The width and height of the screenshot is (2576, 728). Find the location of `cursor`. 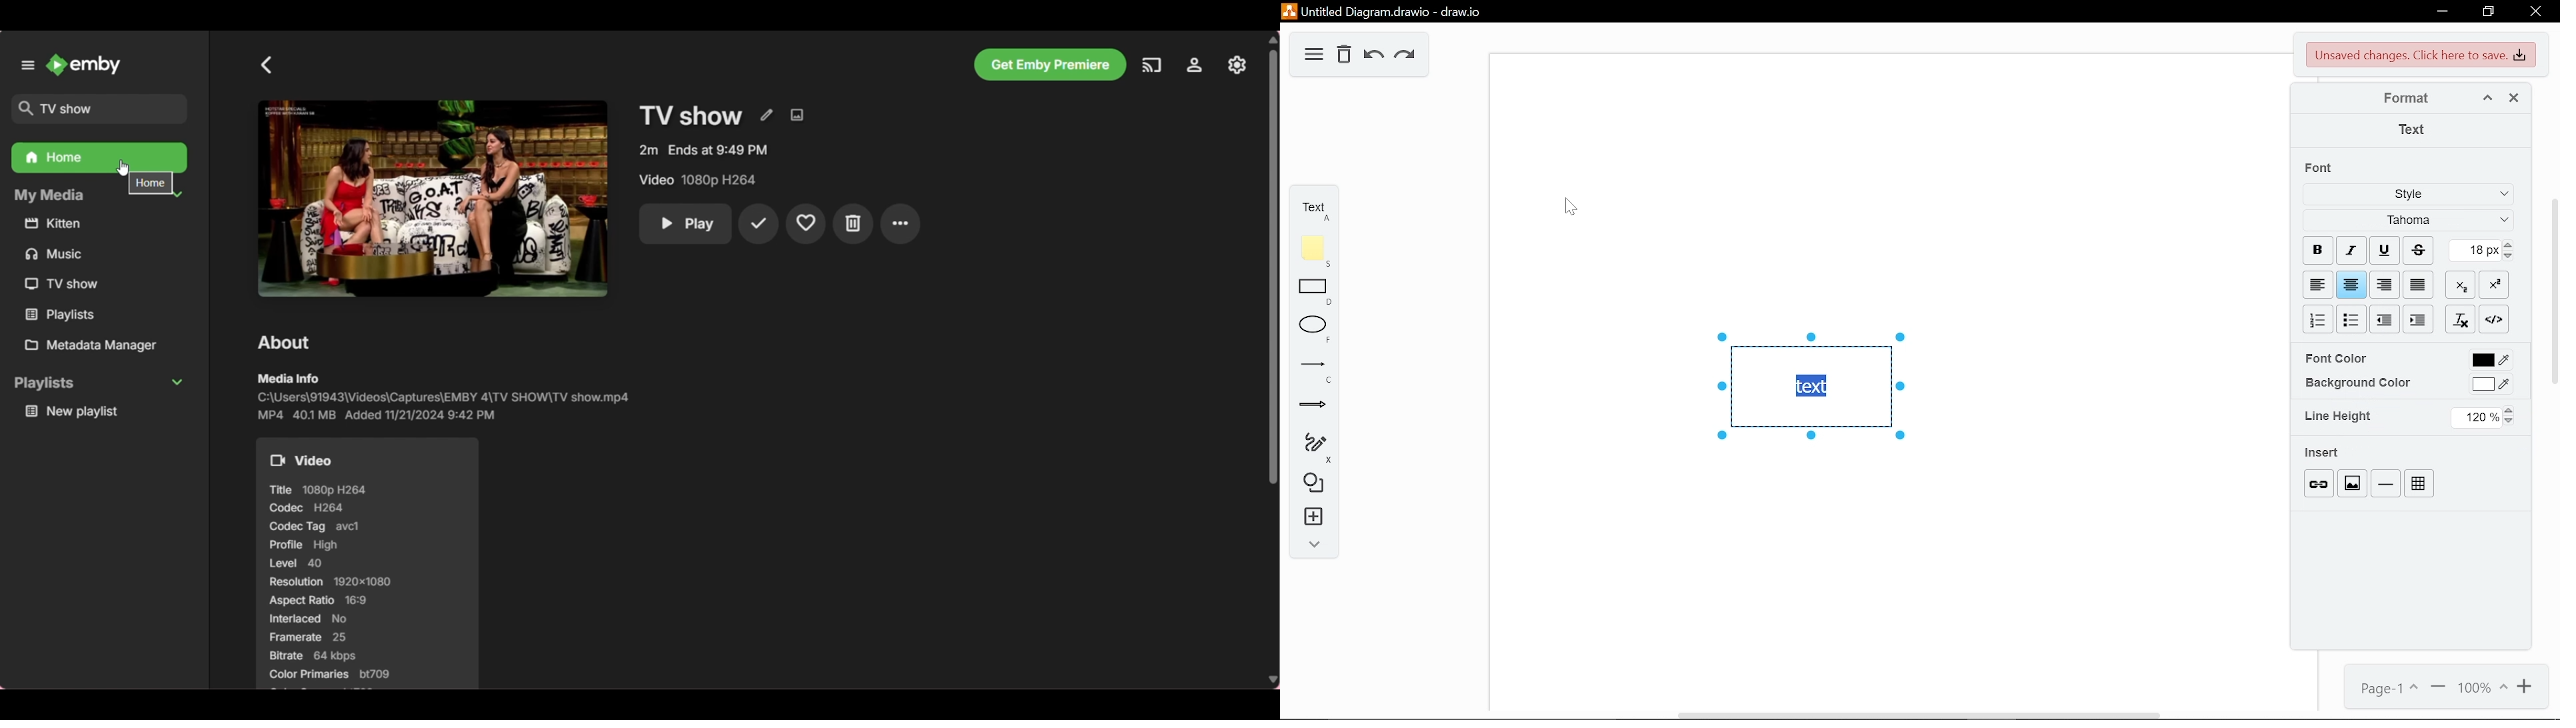

cursor is located at coordinates (1570, 207).